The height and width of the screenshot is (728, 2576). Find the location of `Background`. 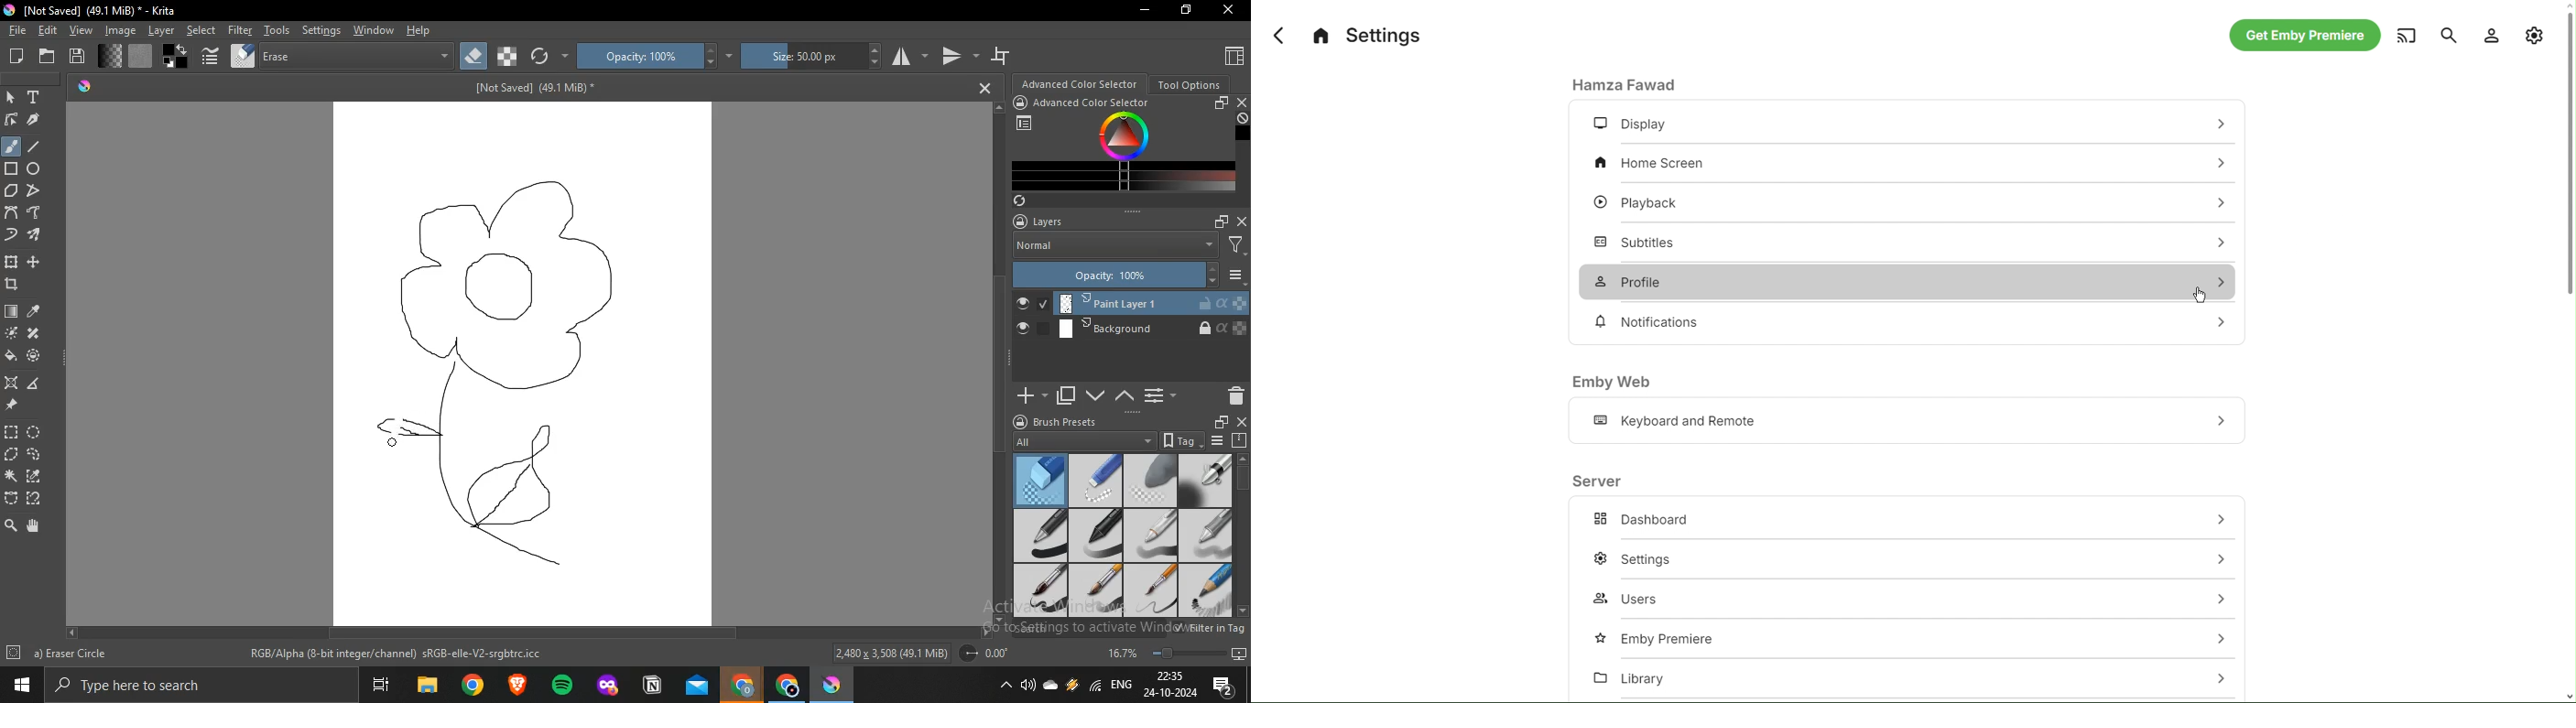

Background is located at coordinates (1131, 329).